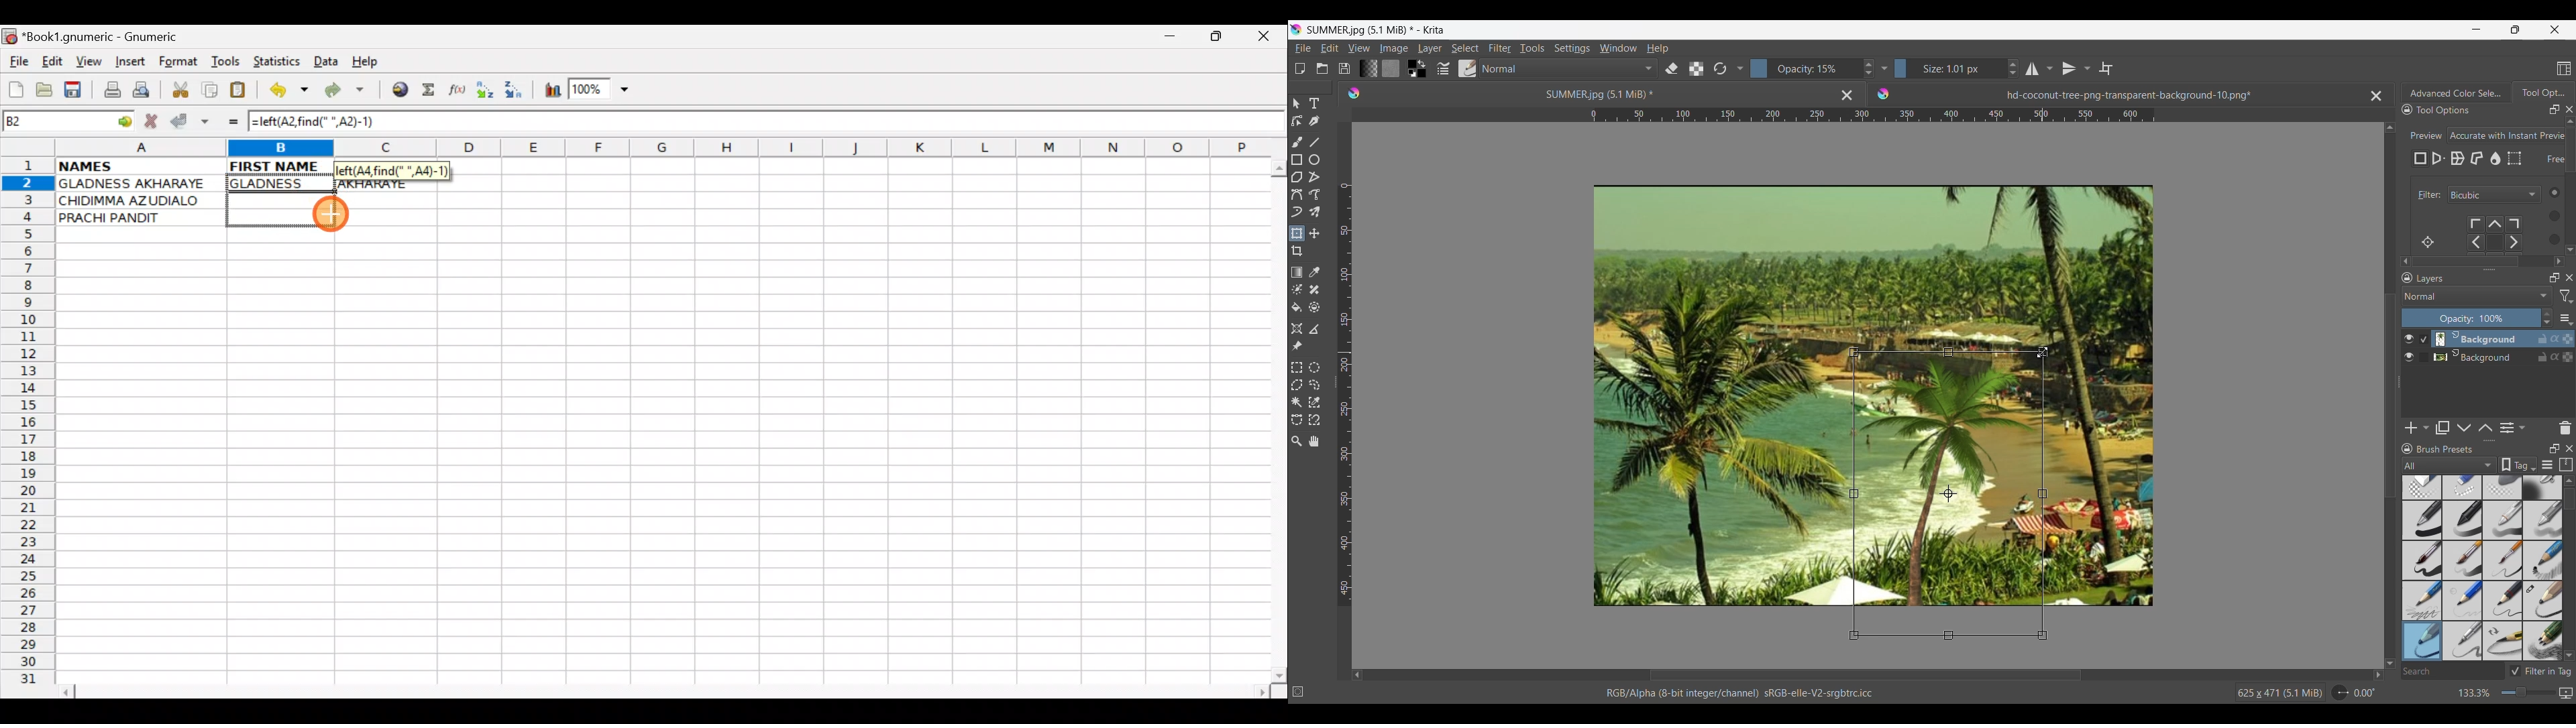 The height and width of the screenshot is (728, 2576). What do you see at coordinates (2098, 91) in the screenshot?
I see `hd-coconut-tree-png-transparent-background-10.png*` at bounding box center [2098, 91].